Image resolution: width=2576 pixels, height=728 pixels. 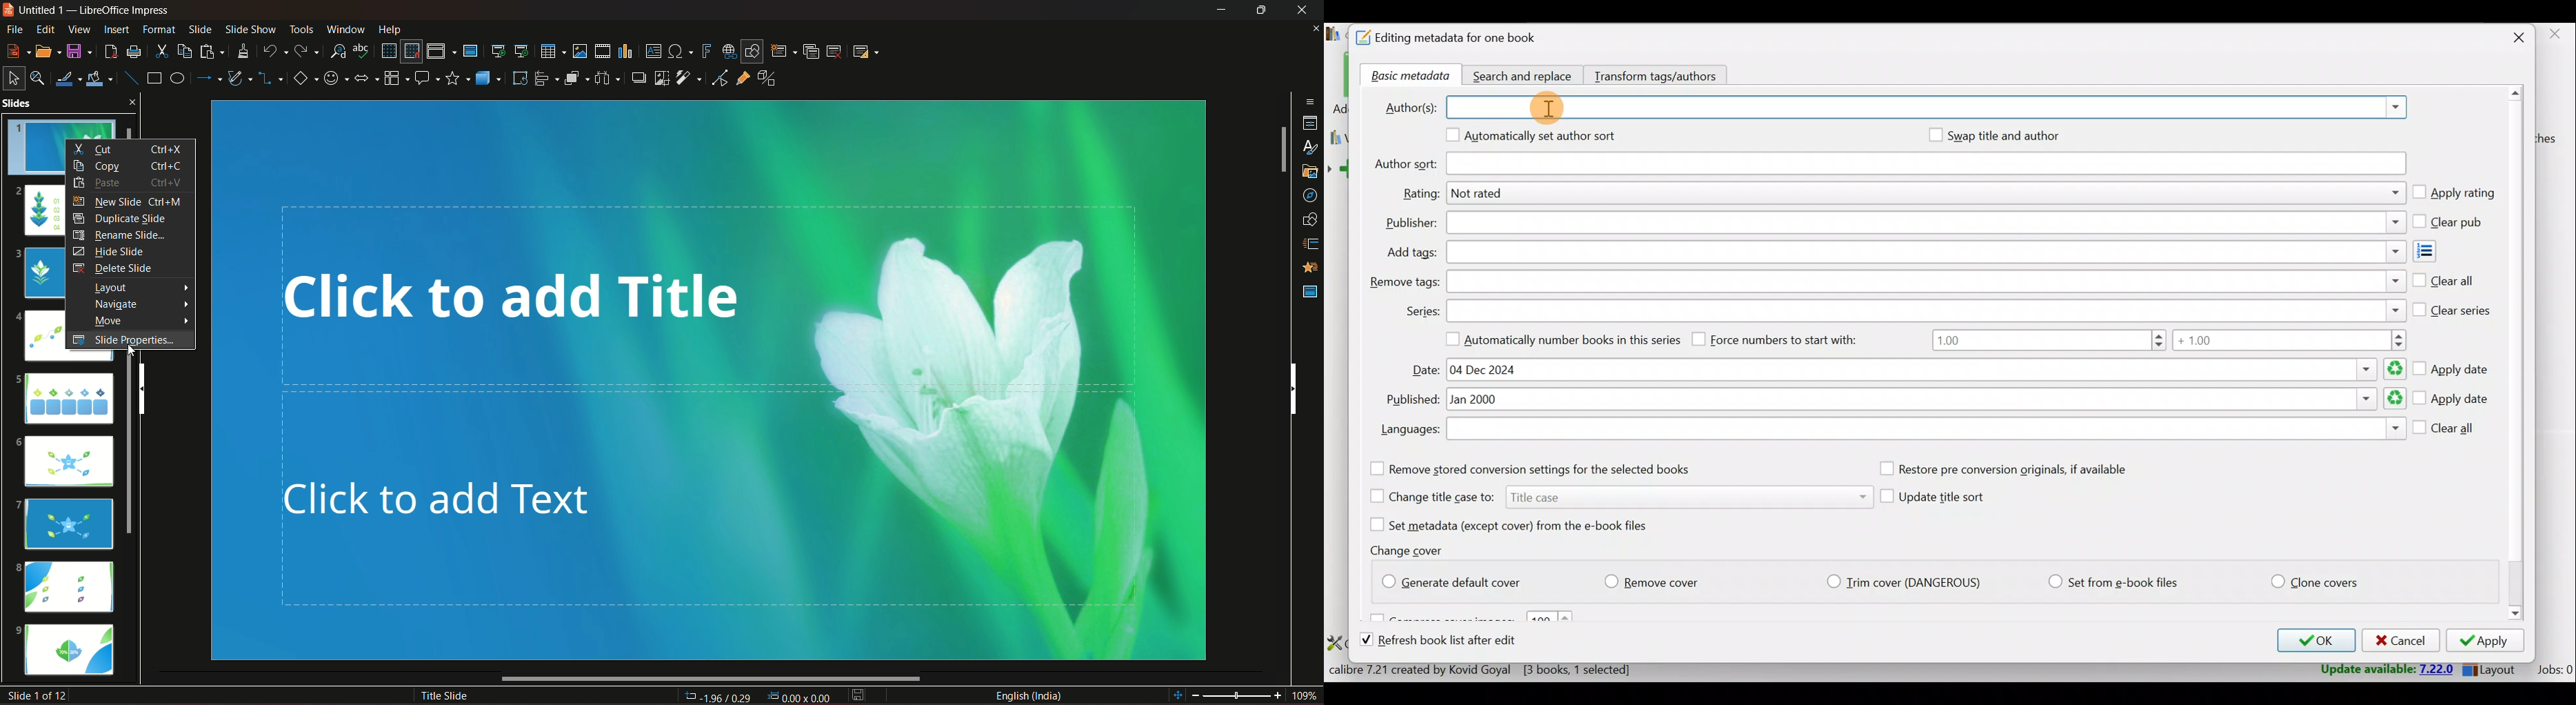 I want to click on connectors, so click(x=271, y=79).